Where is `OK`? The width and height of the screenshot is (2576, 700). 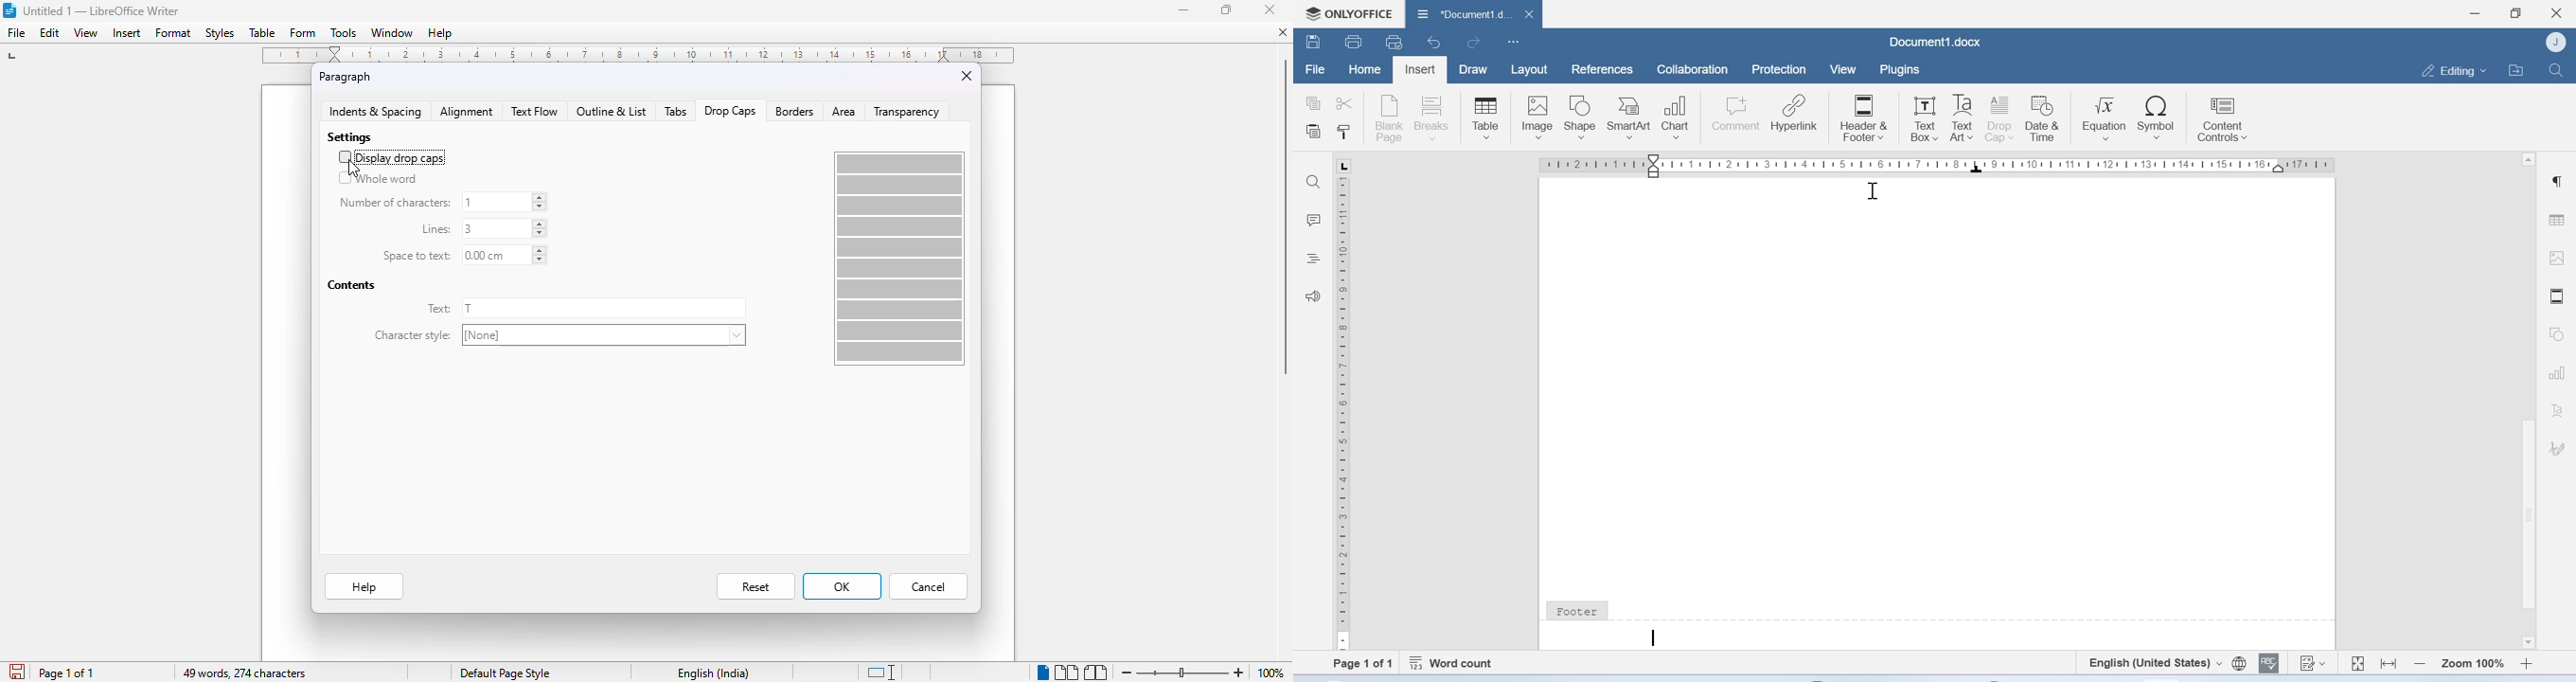 OK is located at coordinates (843, 586).